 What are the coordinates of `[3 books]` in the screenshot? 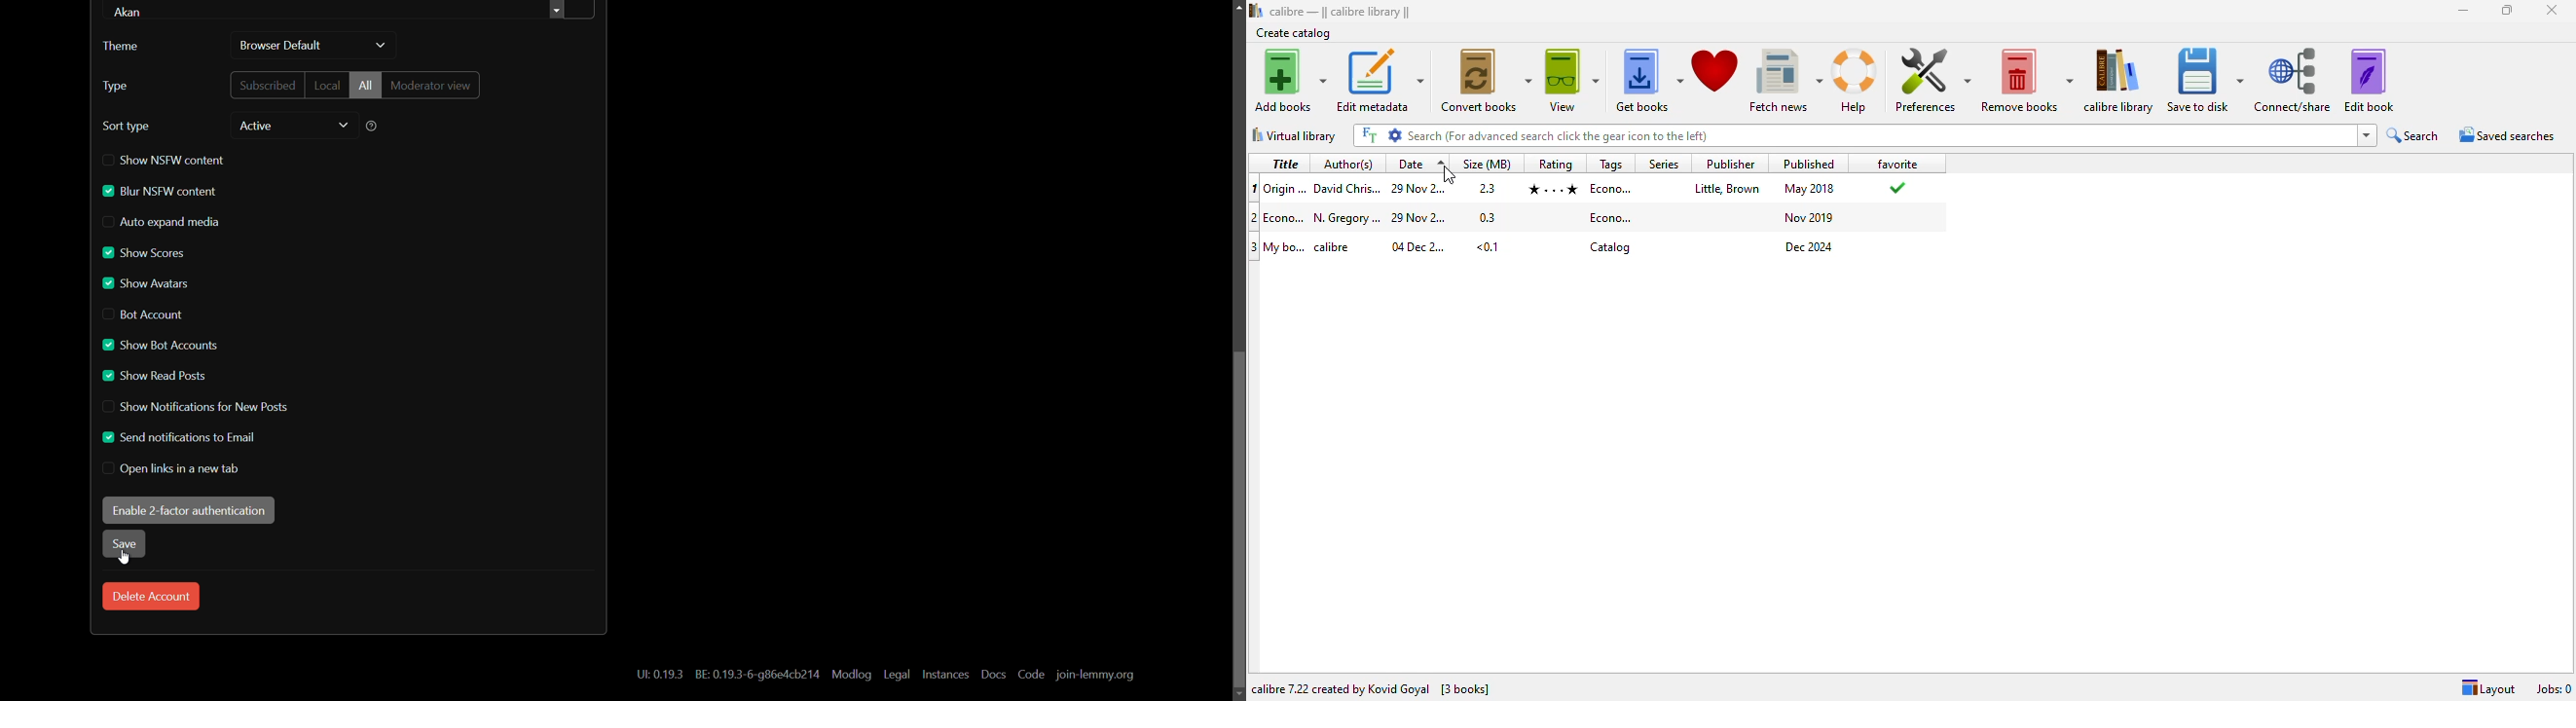 It's located at (1465, 690).